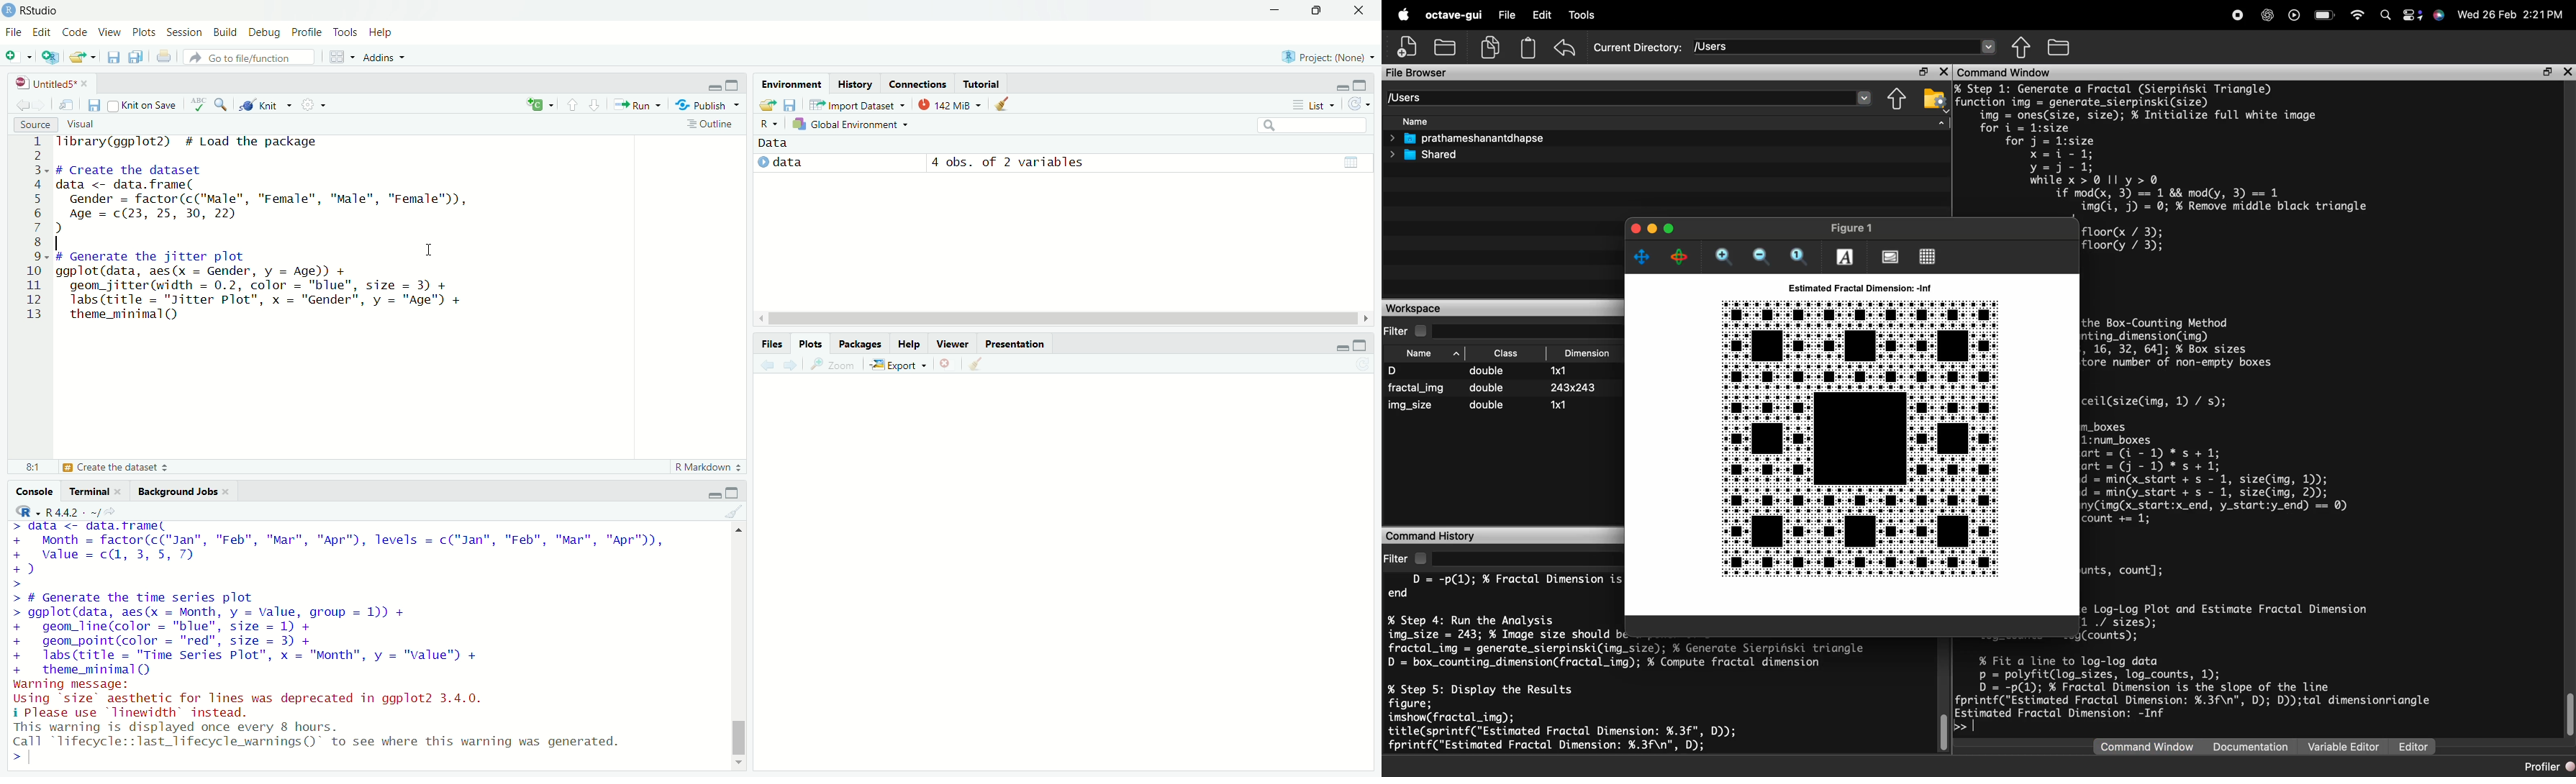 Image resolution: width=2576 pixels, height=784 pixels. Describe the element at coordinates (838, 365) in the screenshot. I see `view a larger version of the plot in a new window` at that location.